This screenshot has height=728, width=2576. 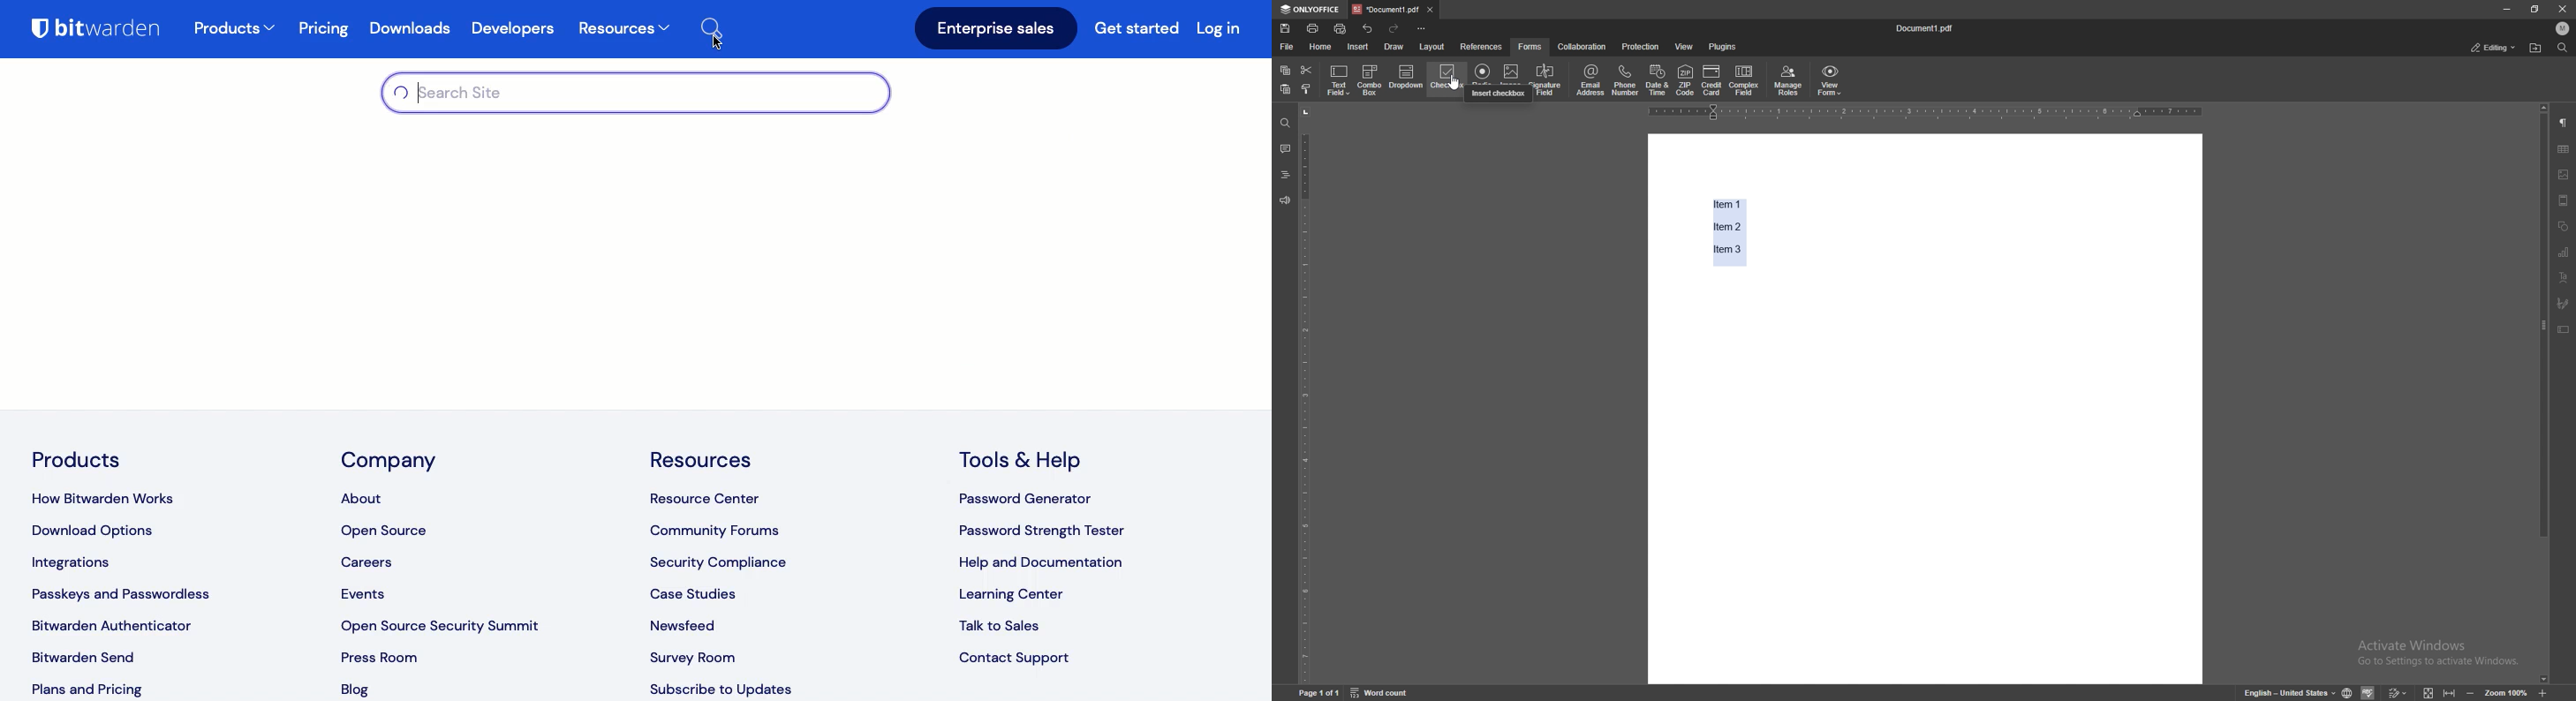 I want to click on help and documentation, so click(x=1043, y=563).